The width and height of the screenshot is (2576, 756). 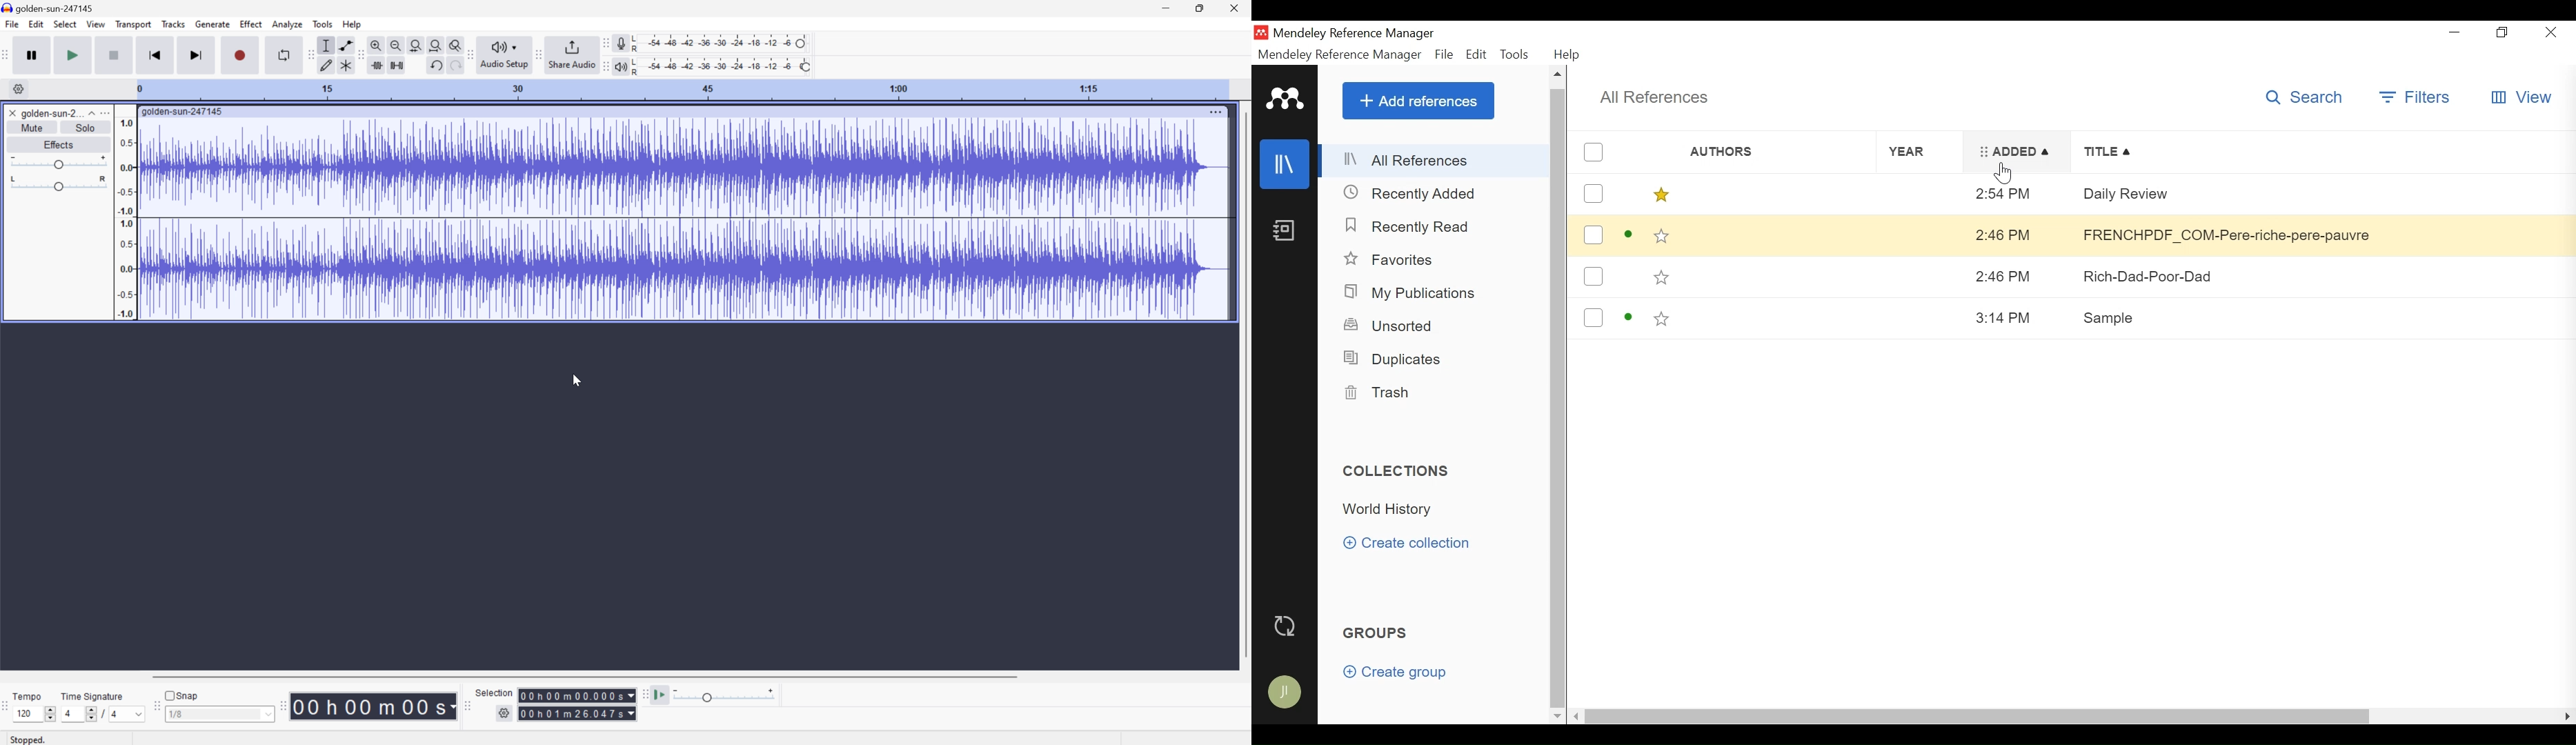 What do you see at coordinates (1756, 152) in the screenshot?
I see `Author` at bounding box center [1756, 152].